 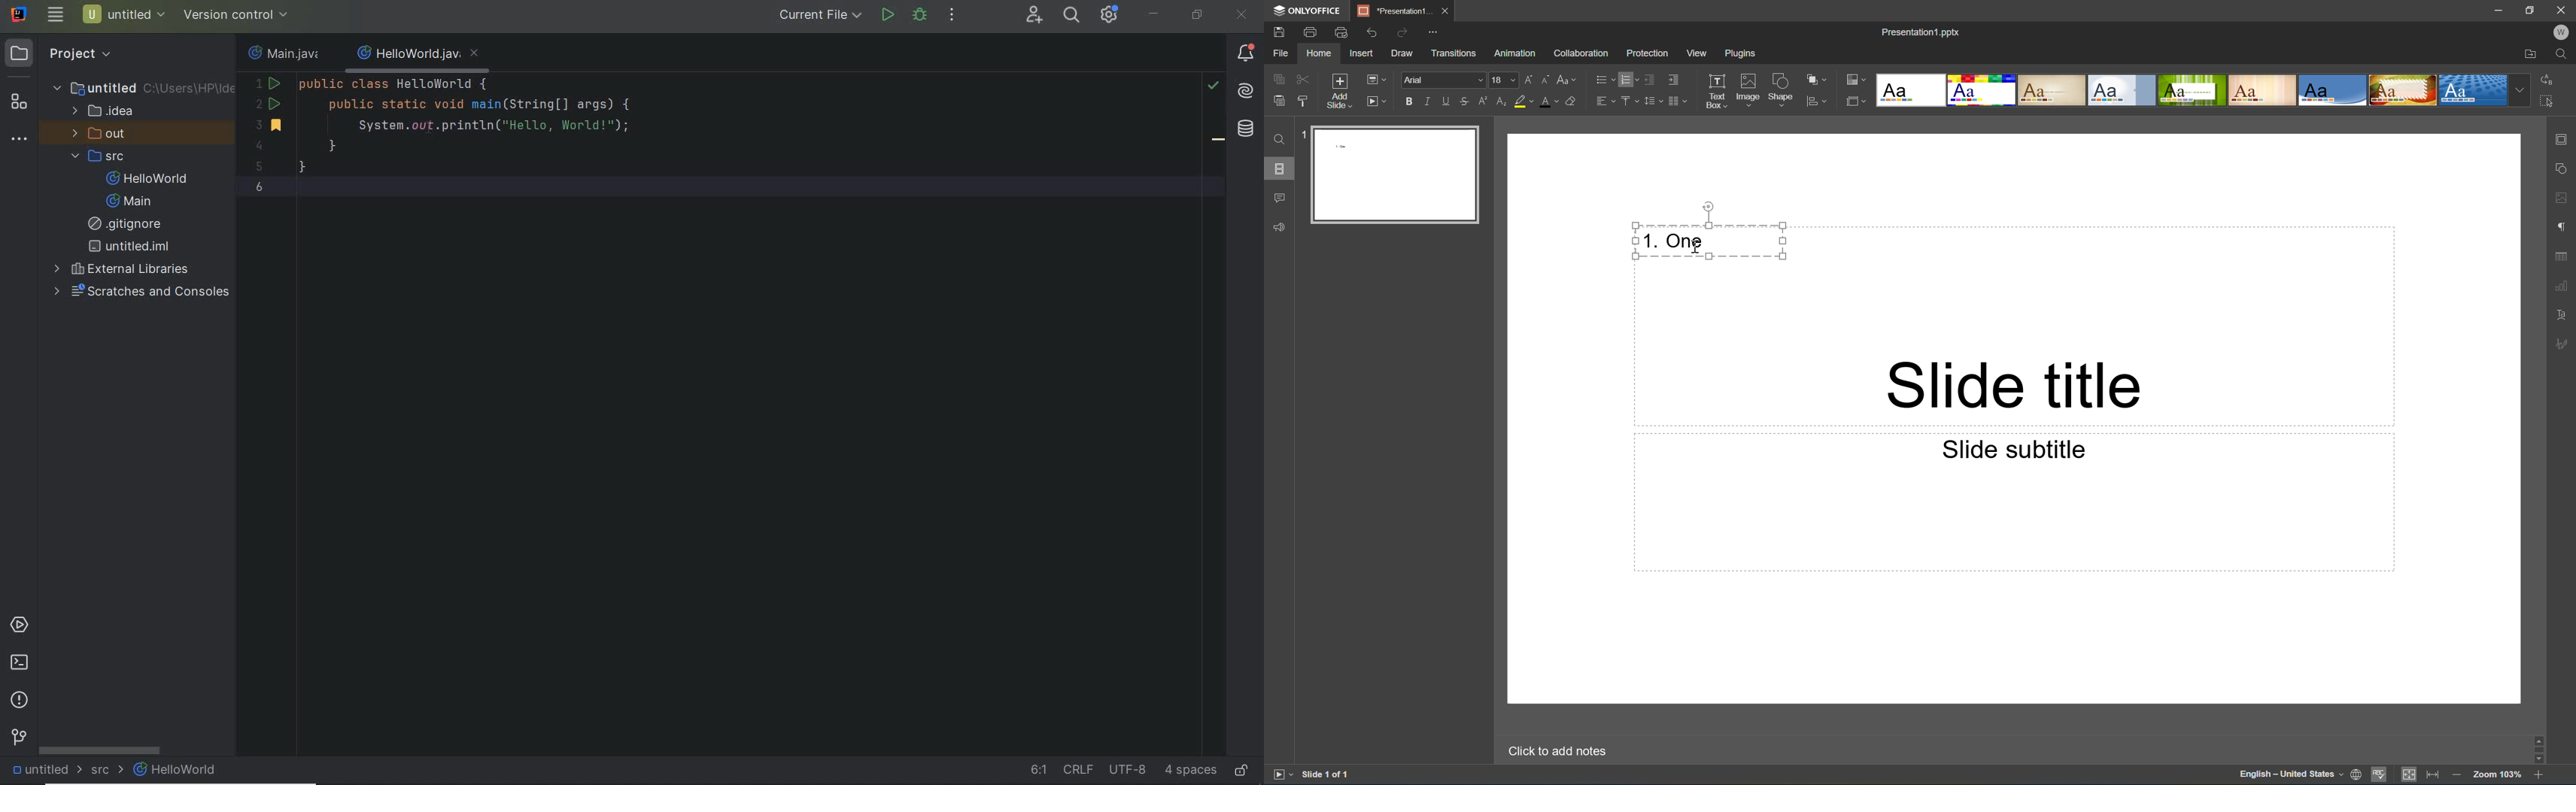 What do you see at coordinates (1604, 77) in the screenshot?
I see `Bullets` at bounding box center [1604, 77].